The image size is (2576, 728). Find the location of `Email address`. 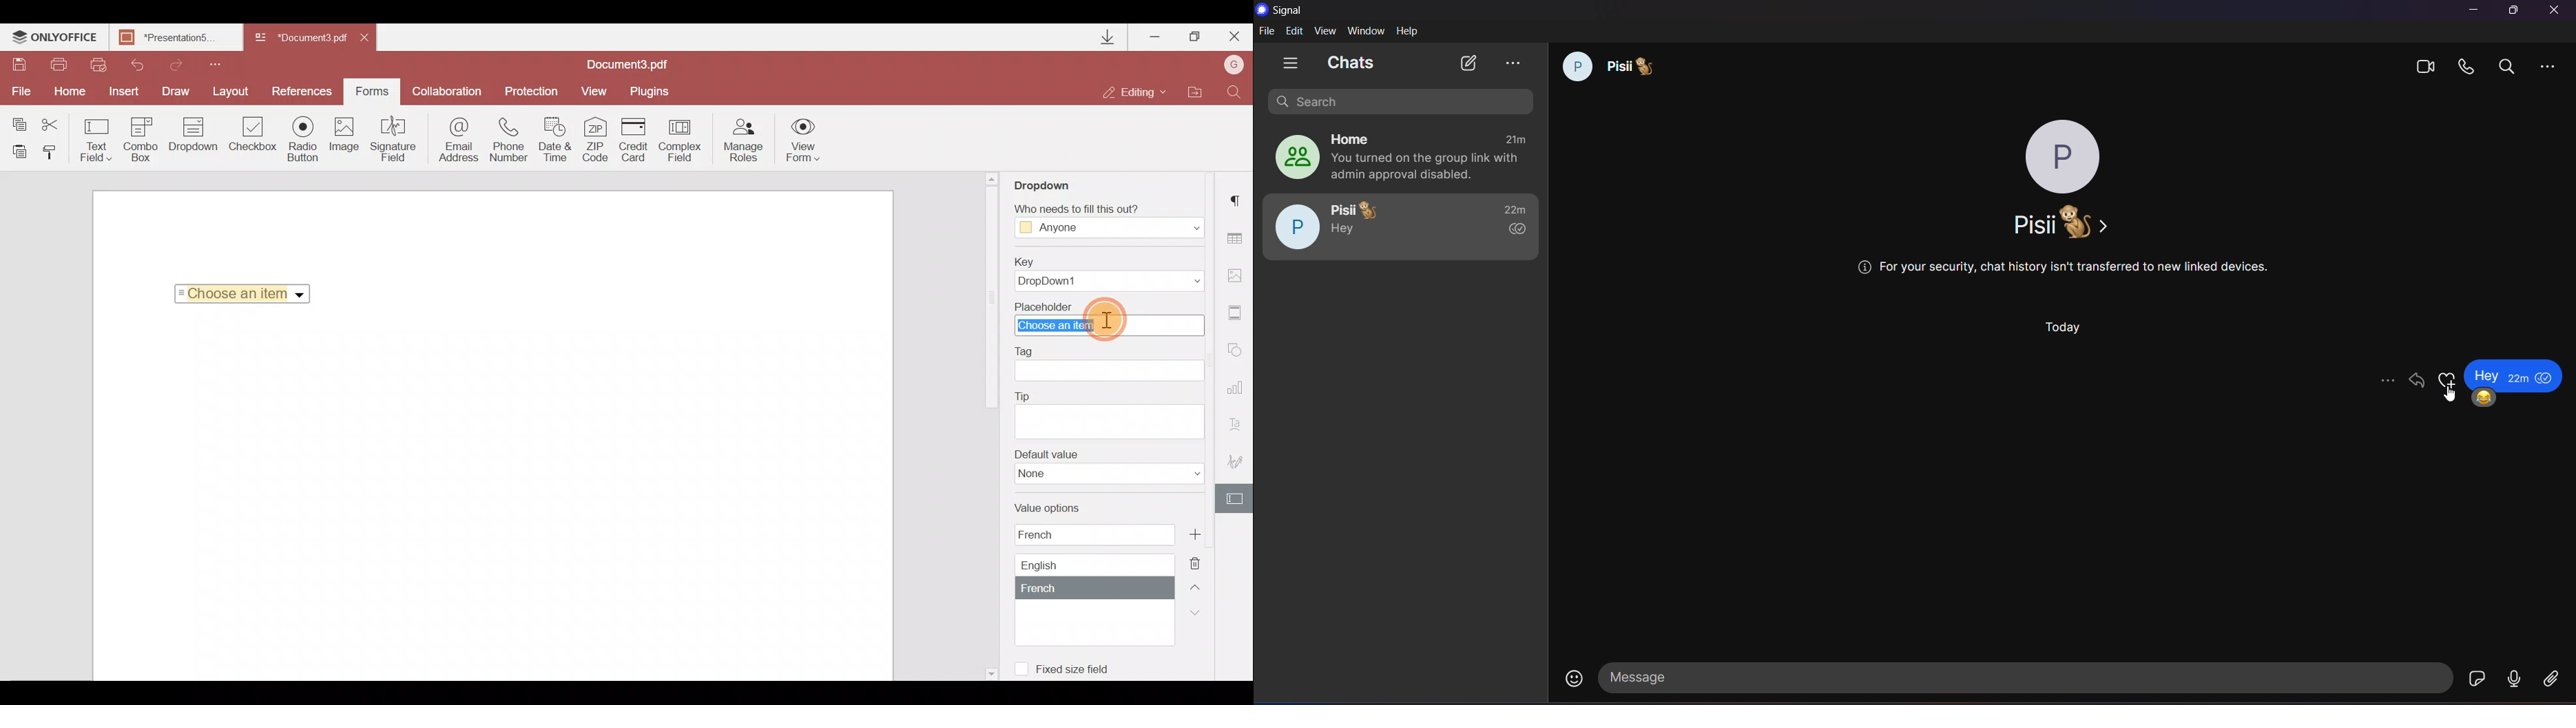

Email address is located at coordinates (459, 142).